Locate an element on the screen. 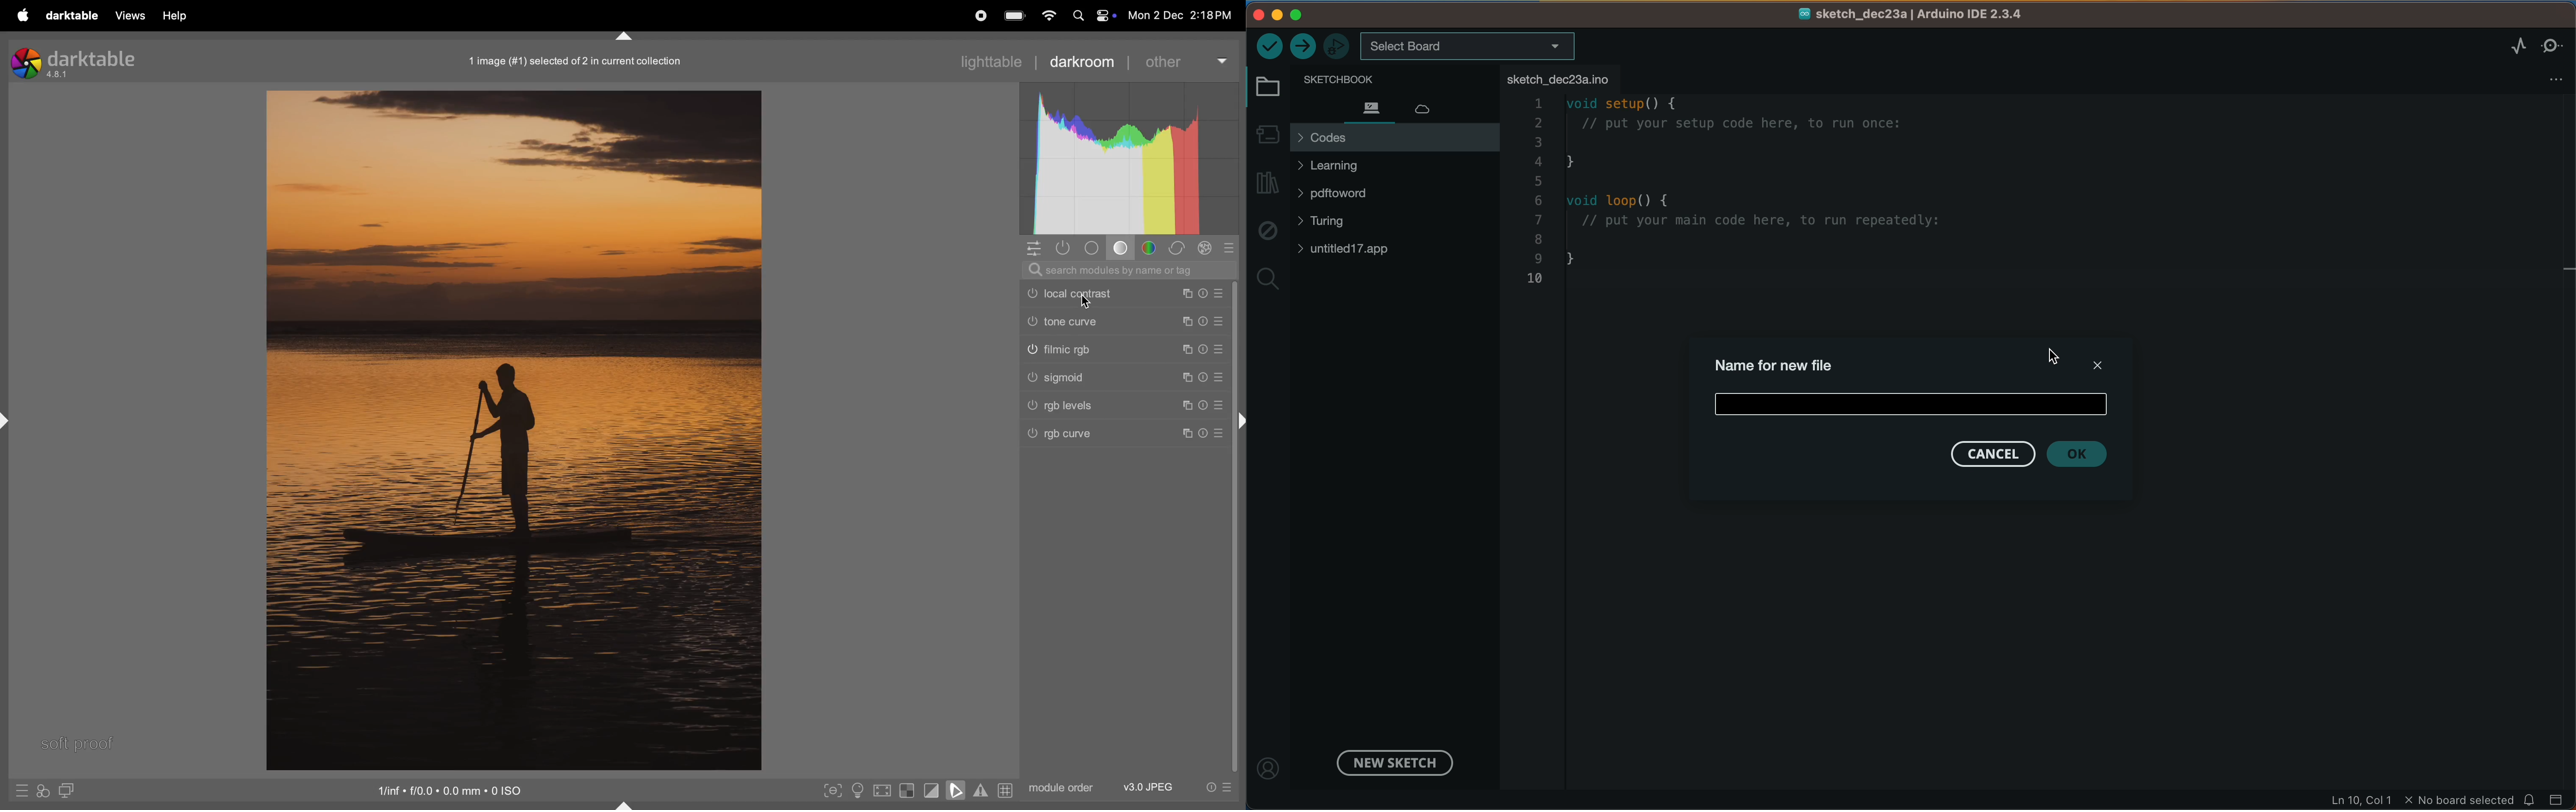 The image size is (2576, 812). presets is located at coordinates (1231, 248).